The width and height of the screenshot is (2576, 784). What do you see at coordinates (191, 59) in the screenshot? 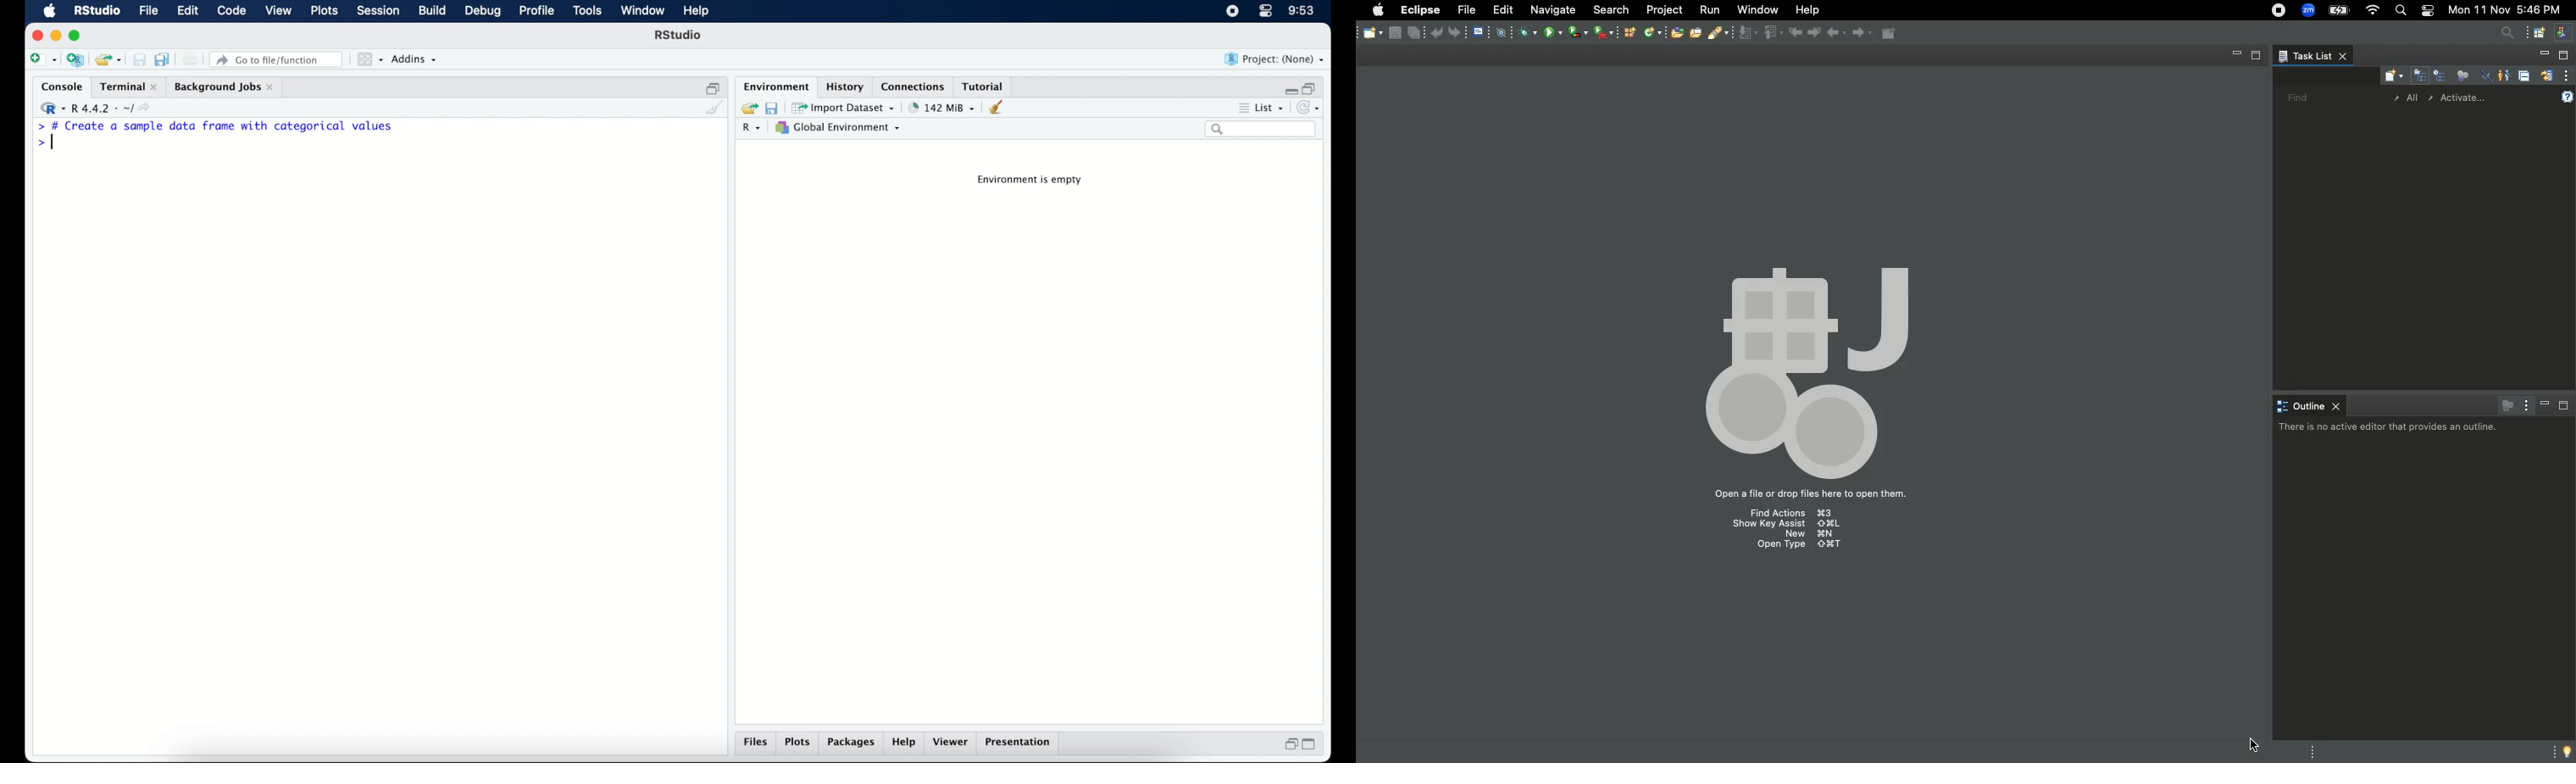
I see `print` at bounding box center [191, 59].